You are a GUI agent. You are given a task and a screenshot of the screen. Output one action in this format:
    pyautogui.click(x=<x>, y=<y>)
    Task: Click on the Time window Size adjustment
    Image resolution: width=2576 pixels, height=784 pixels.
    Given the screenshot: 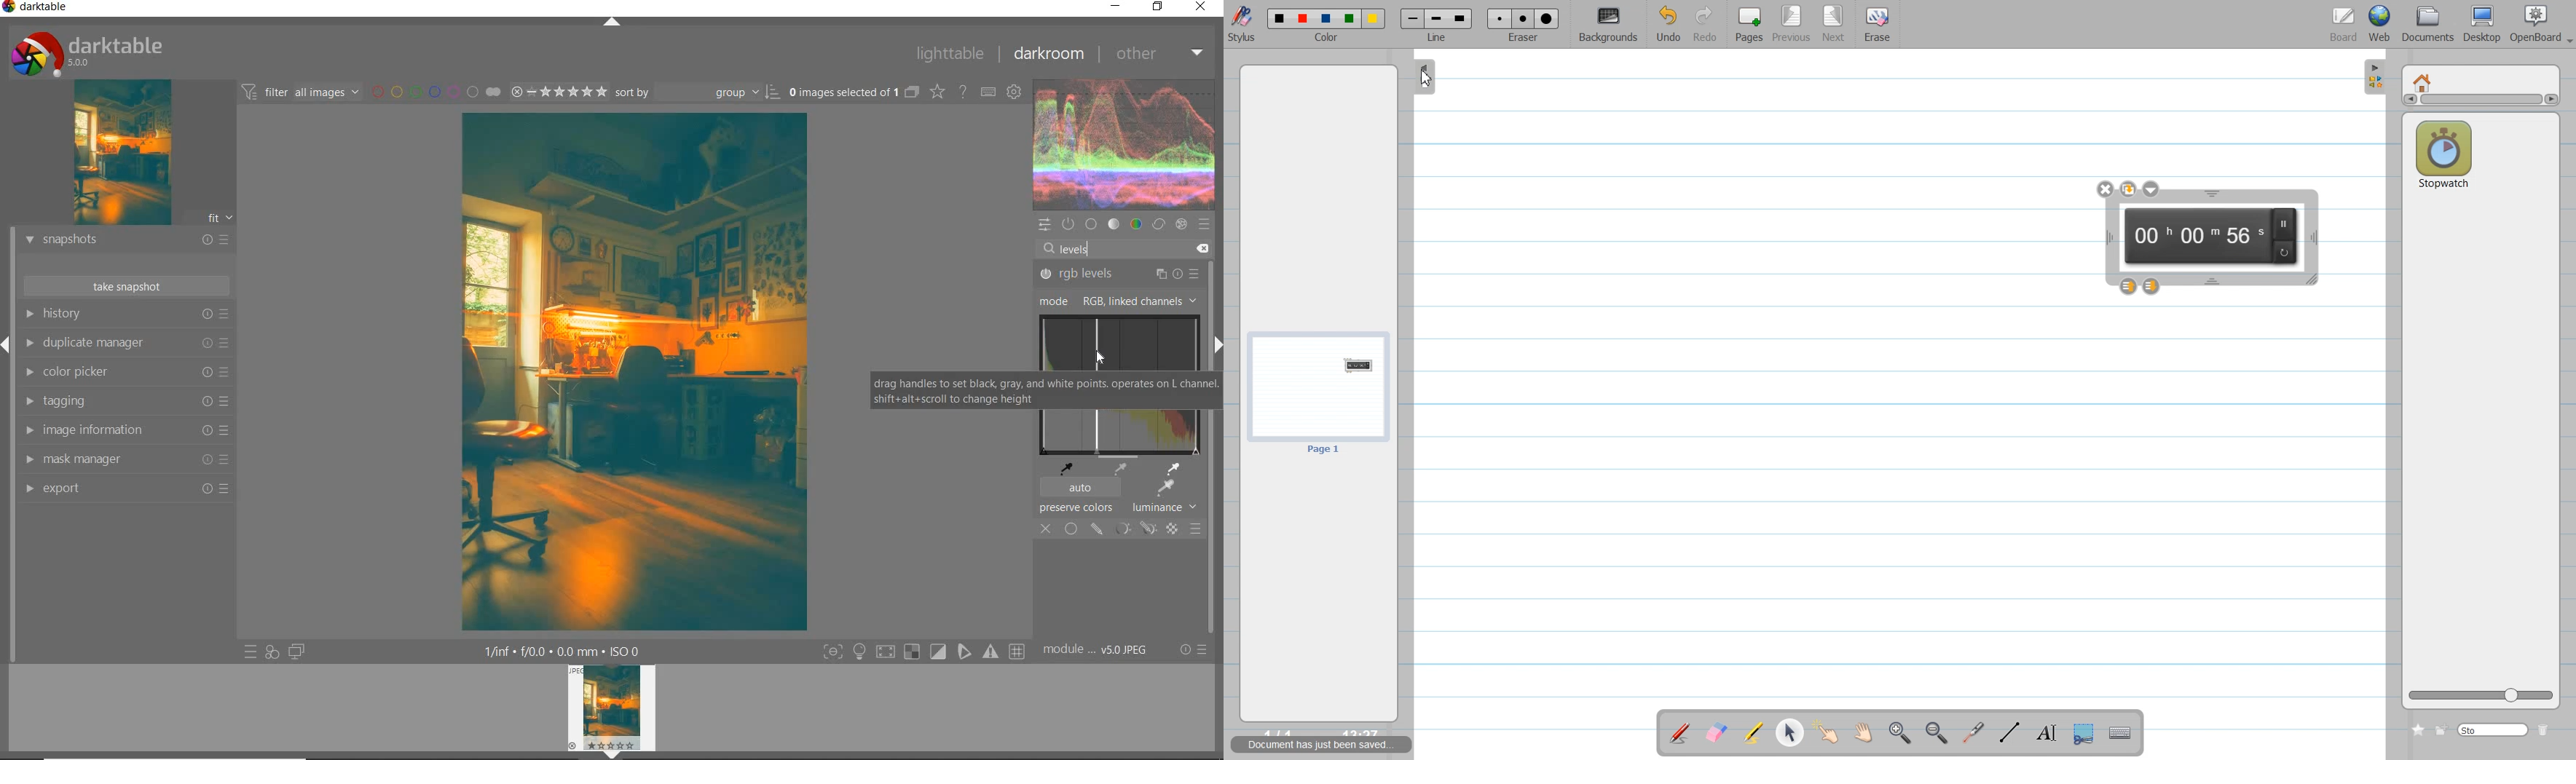 What is the action you would take?
    pyautogui.click(x=2313, y=281)
    